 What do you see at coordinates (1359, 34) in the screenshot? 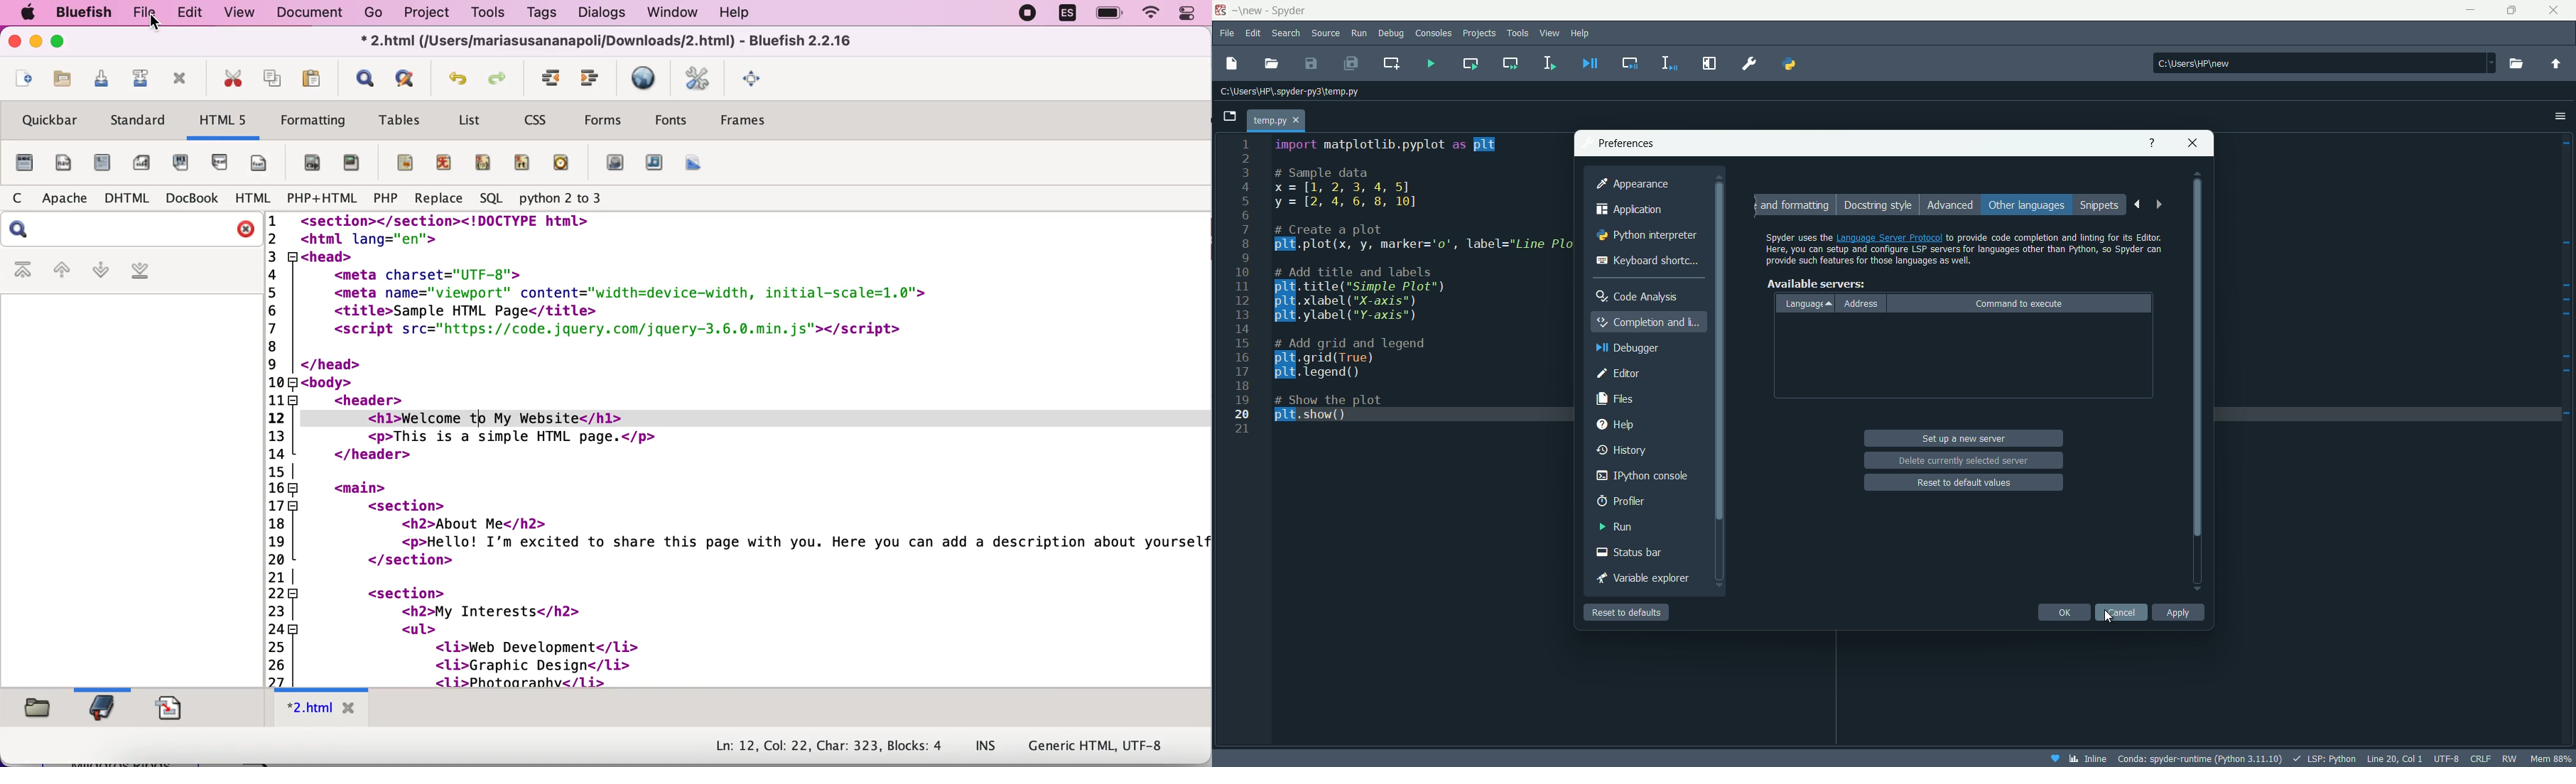
I see `run` at bounding box center [1359, 34].